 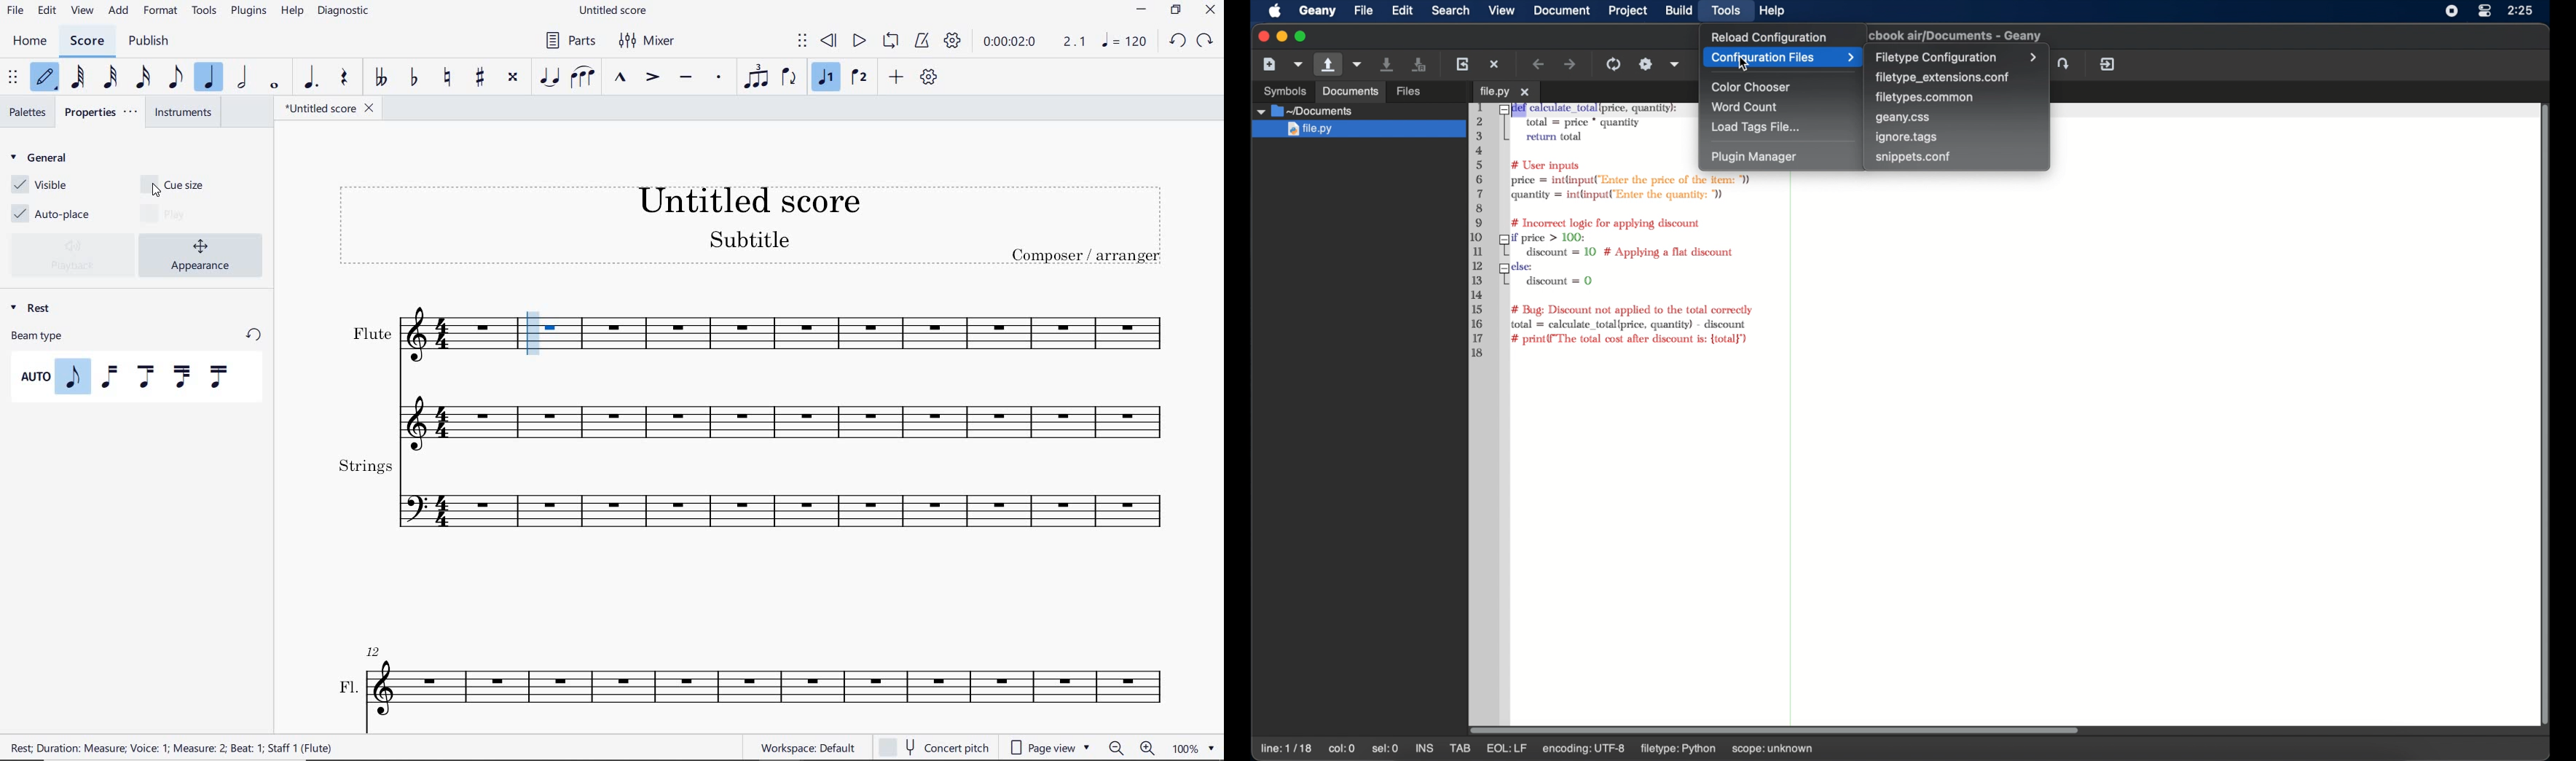 I want to click on TOGGLE DOUBLE-SHARP, so click(x=512, y=76).